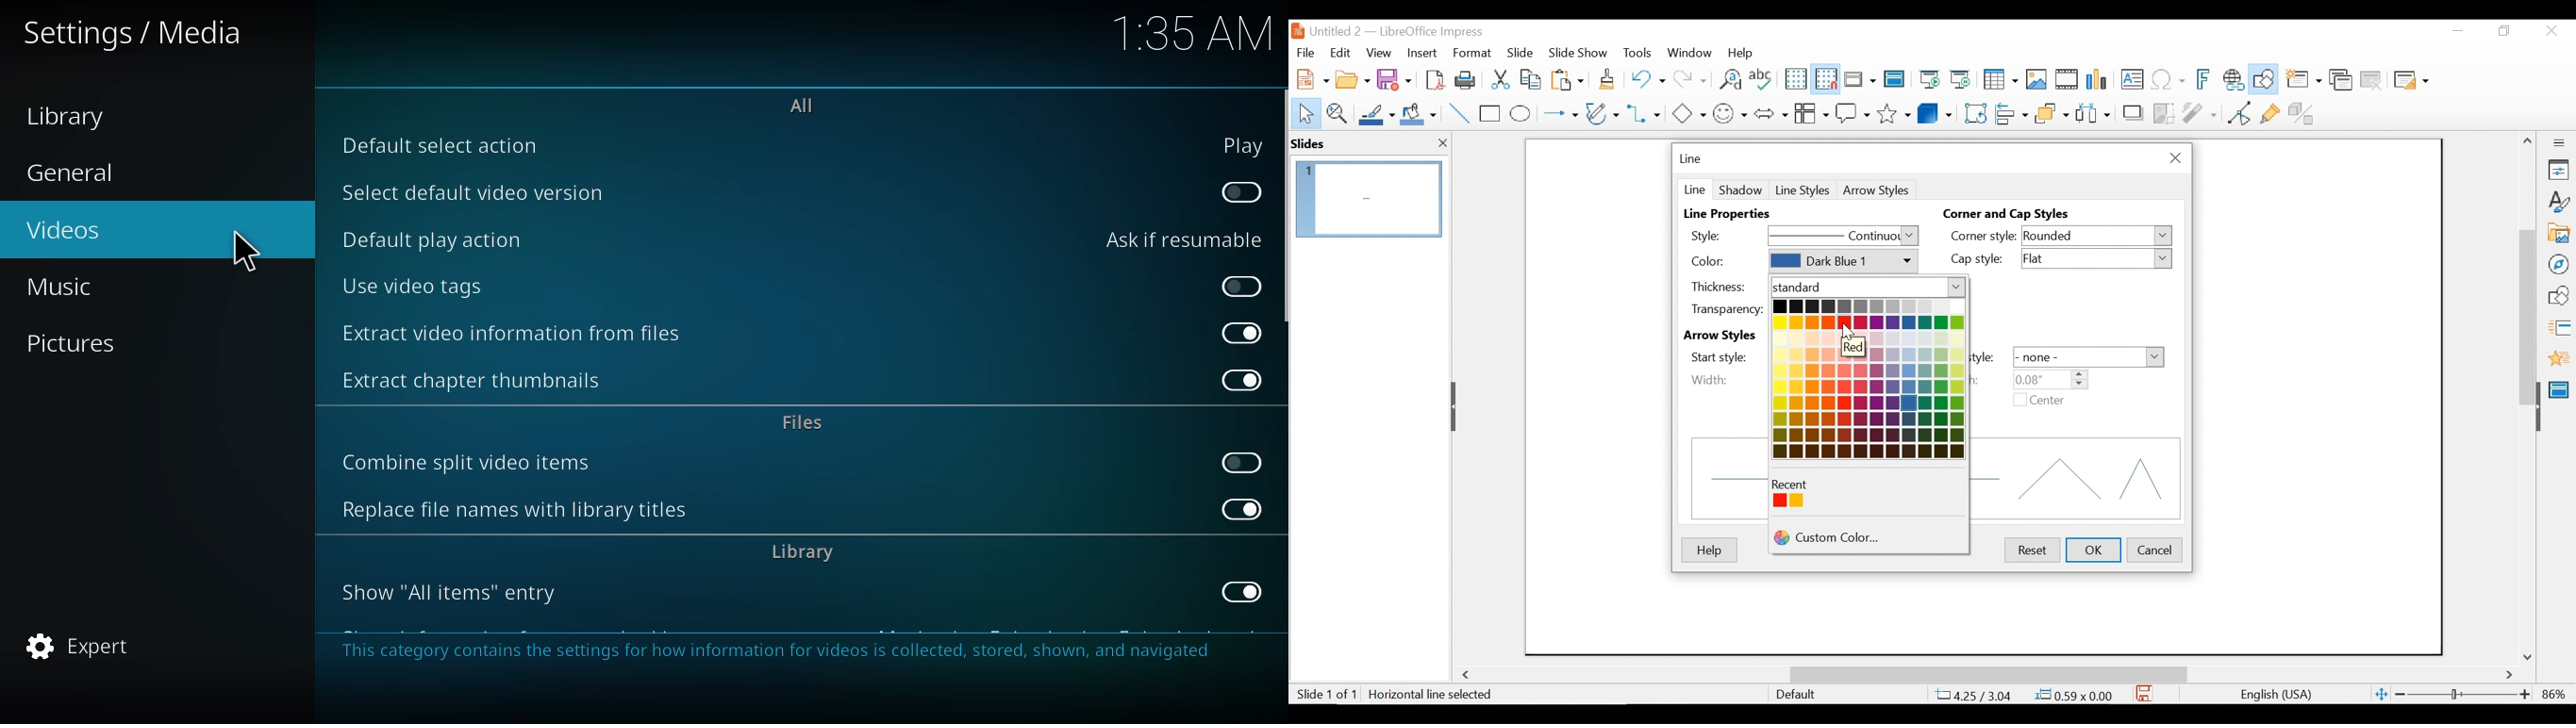  I want to click on Ellipse, so click(1520, 114).